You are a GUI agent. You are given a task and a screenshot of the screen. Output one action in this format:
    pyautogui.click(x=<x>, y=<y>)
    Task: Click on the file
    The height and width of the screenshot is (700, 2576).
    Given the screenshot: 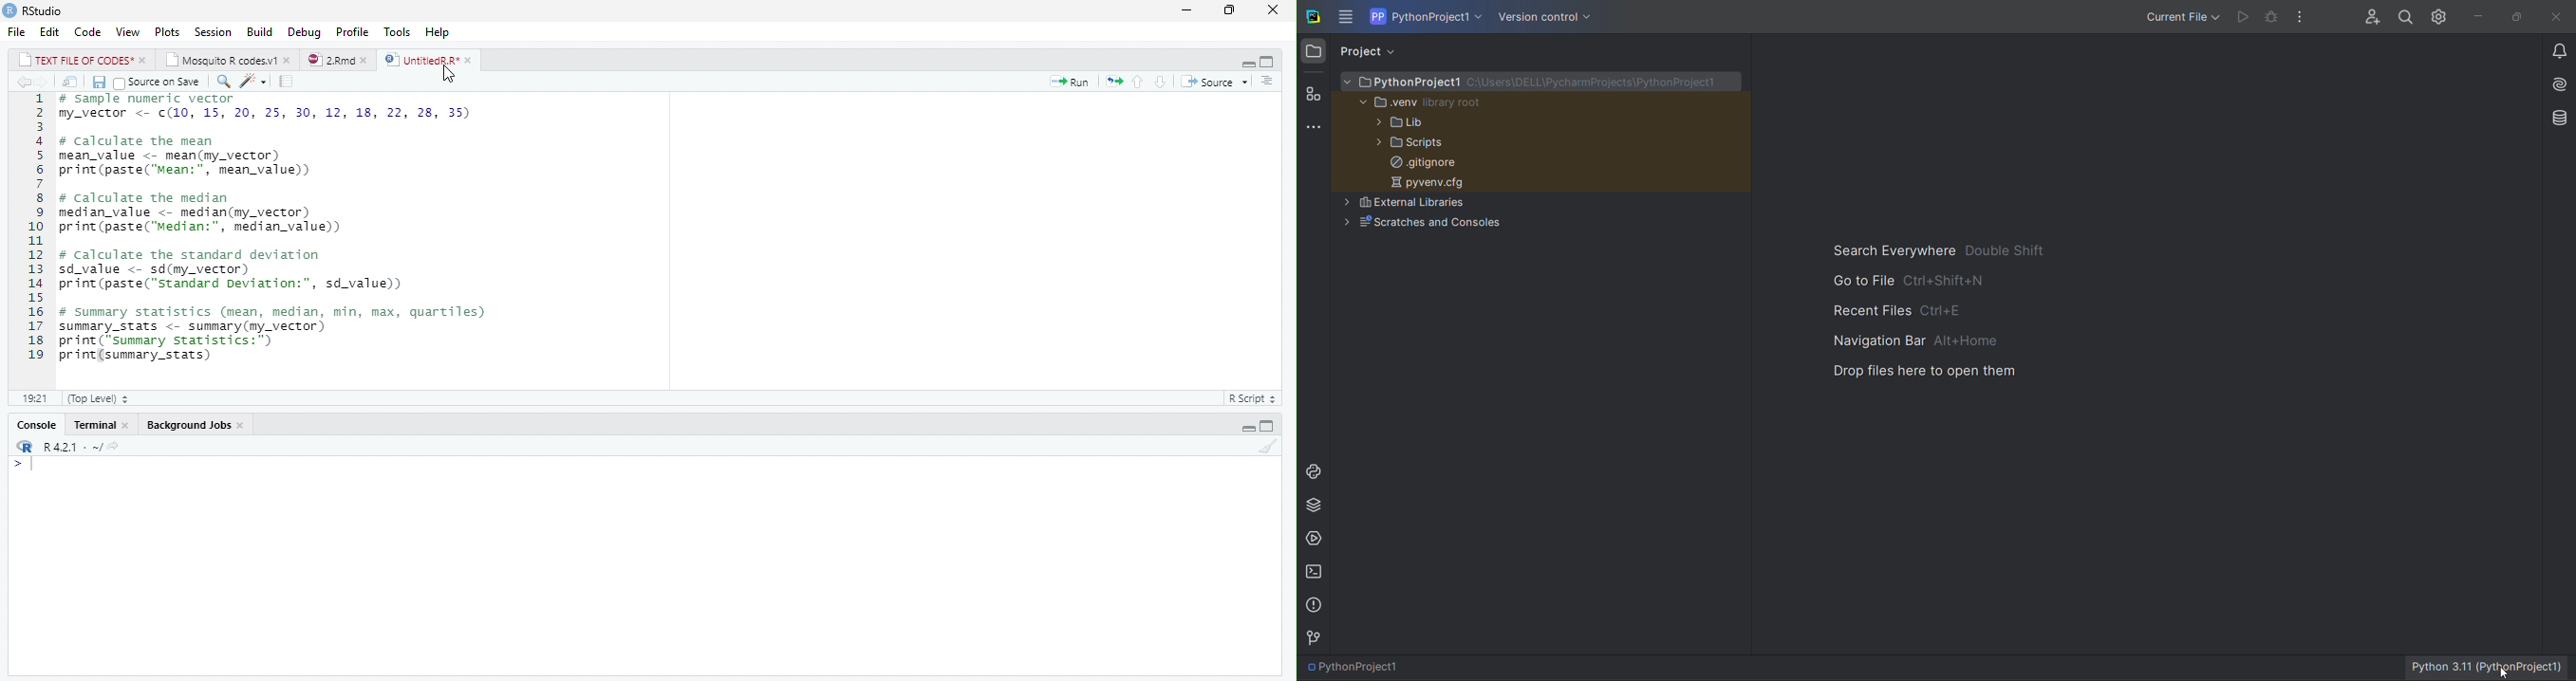 What is the action you would take?
    pyautogui.click(x=17, y=31)
    